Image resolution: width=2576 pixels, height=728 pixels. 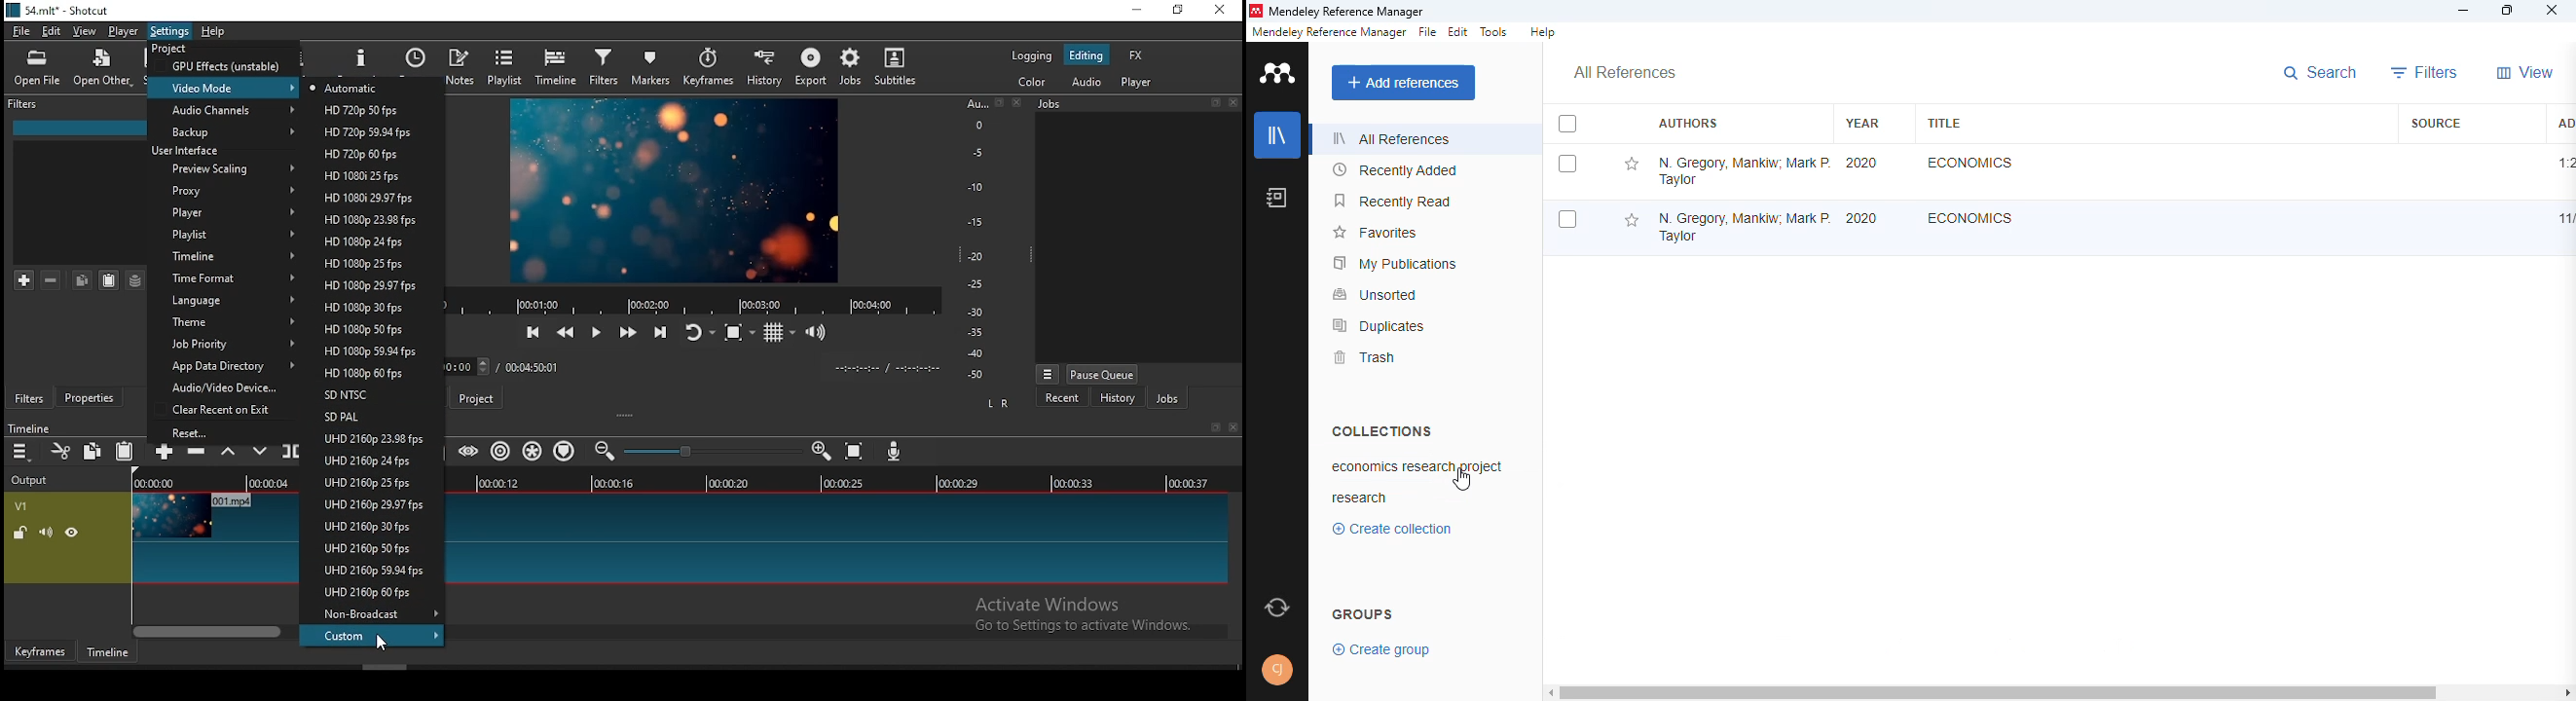 What do you see at coordinates (1031, 55) in the screenshot?
I see `logging` at bounding box center [1031, 55].